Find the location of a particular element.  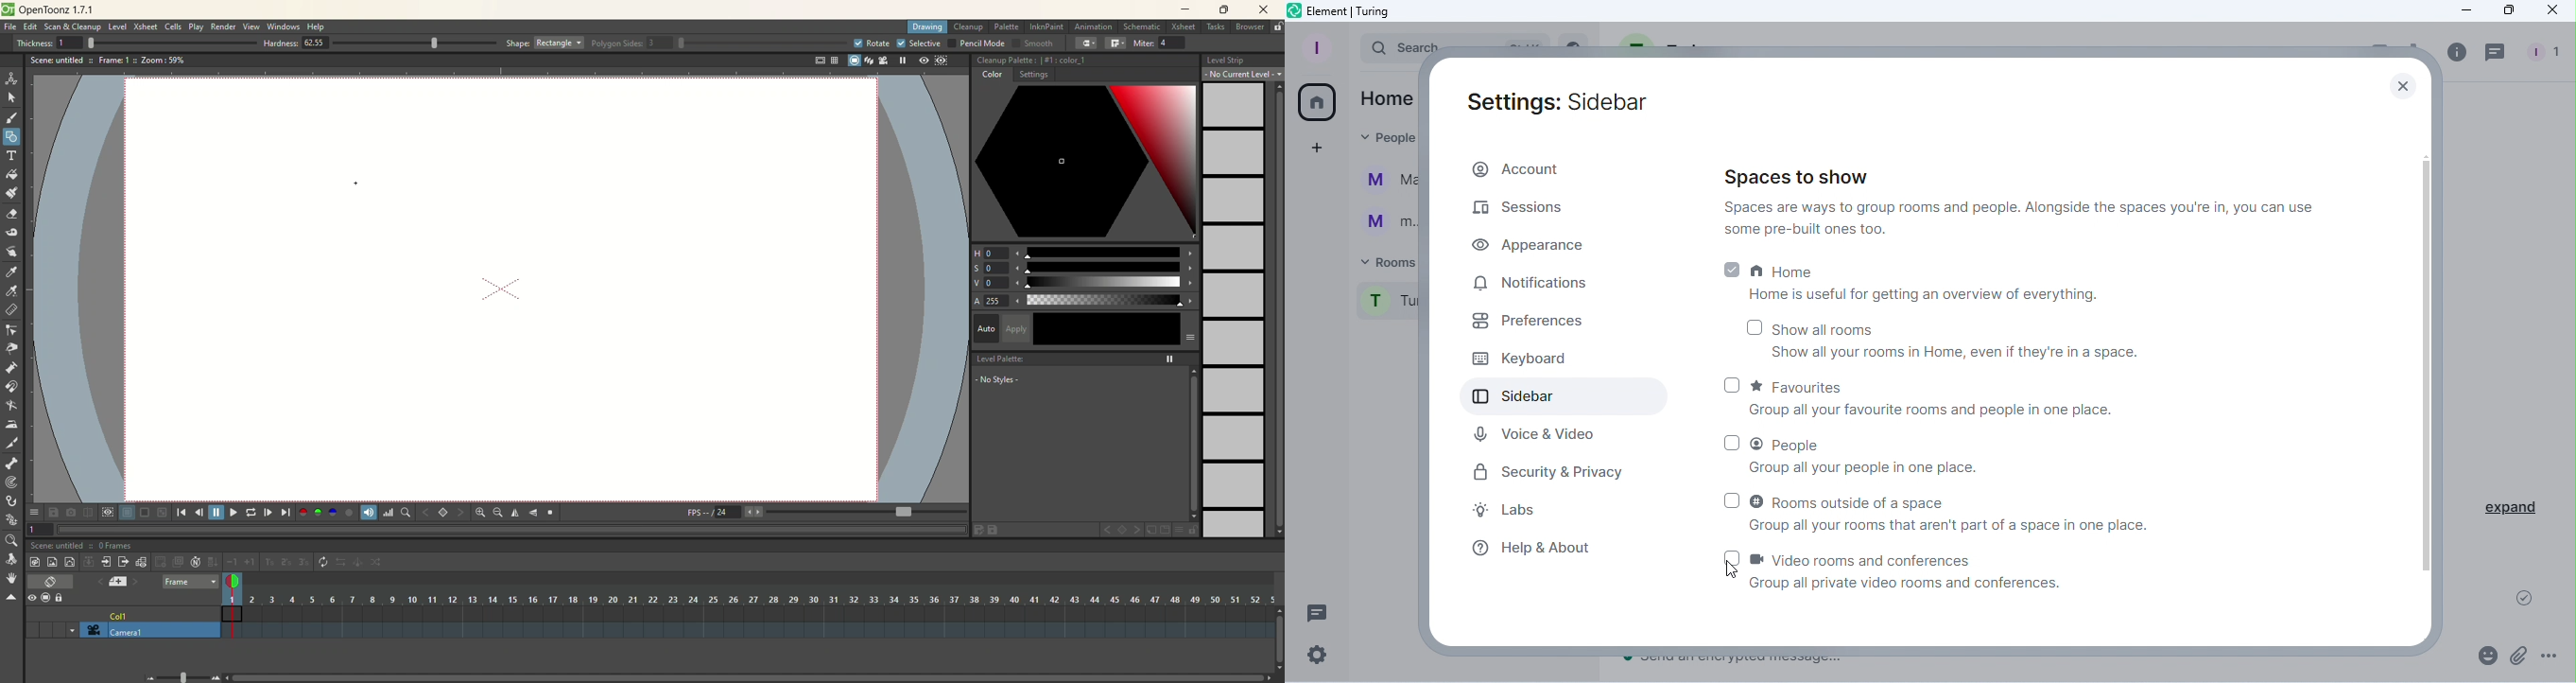

Settings: Sidebar is located at coordinates (1568, 96).